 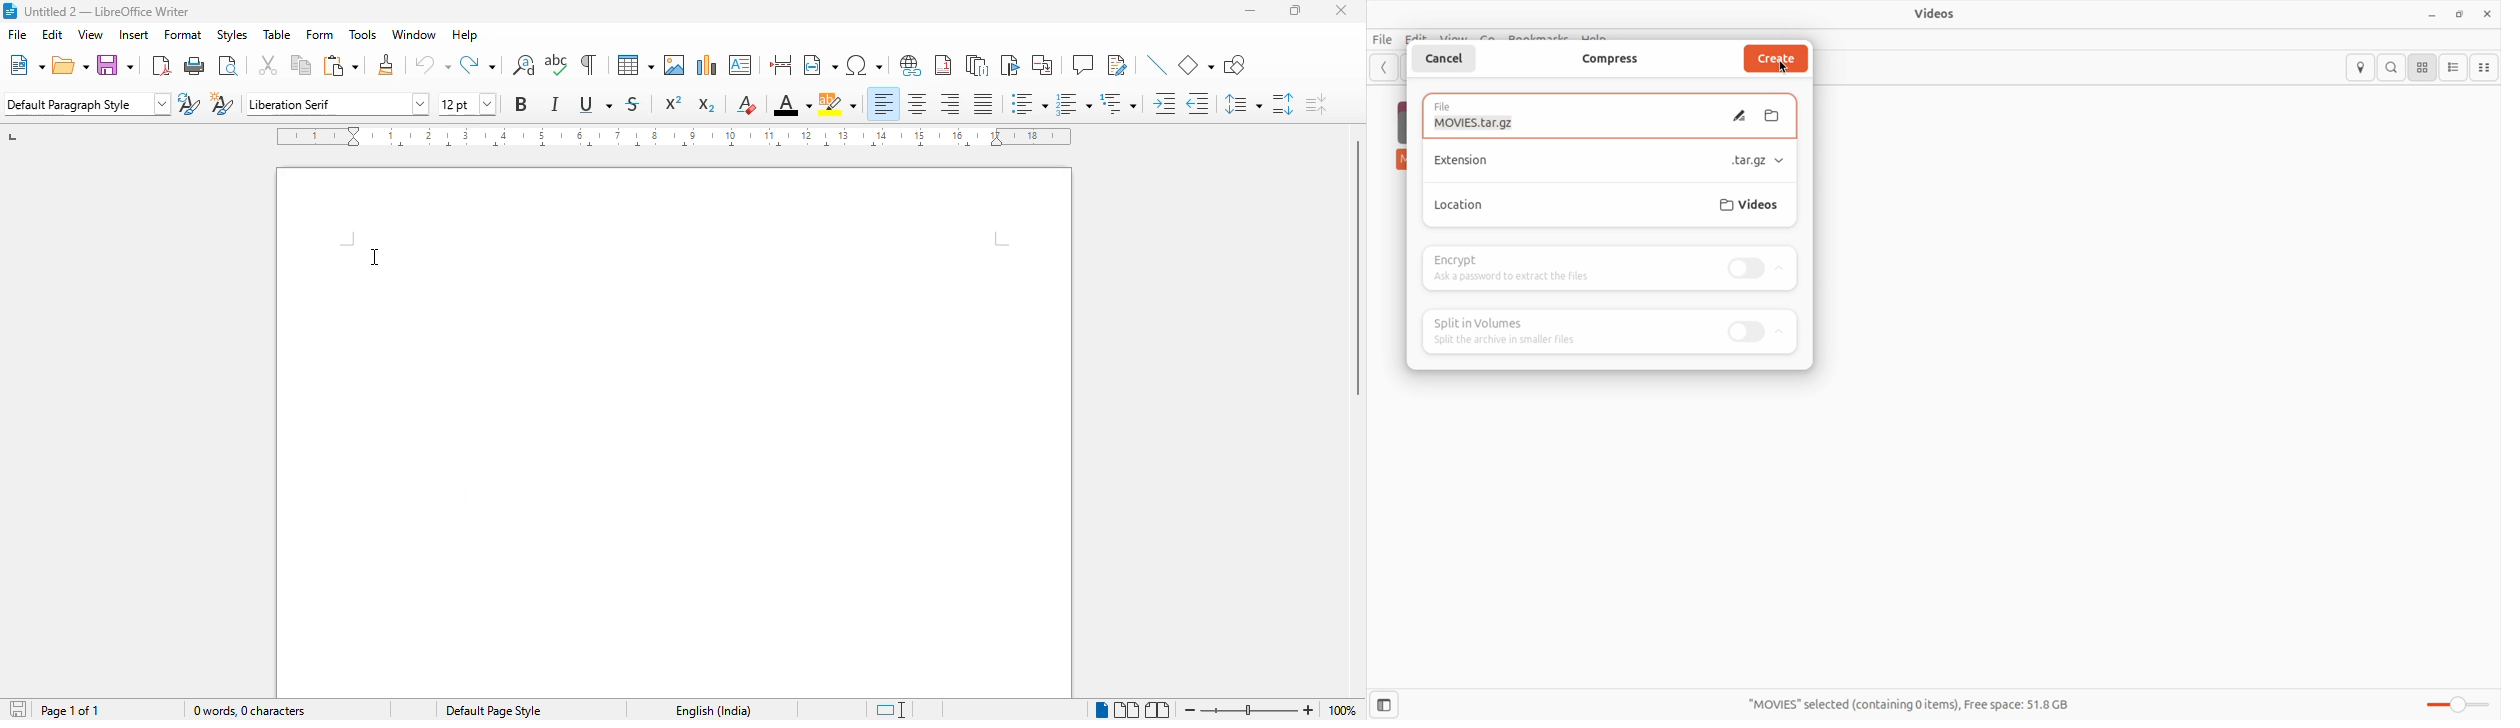 I want to click on spelling, so click(x=557, y=64).